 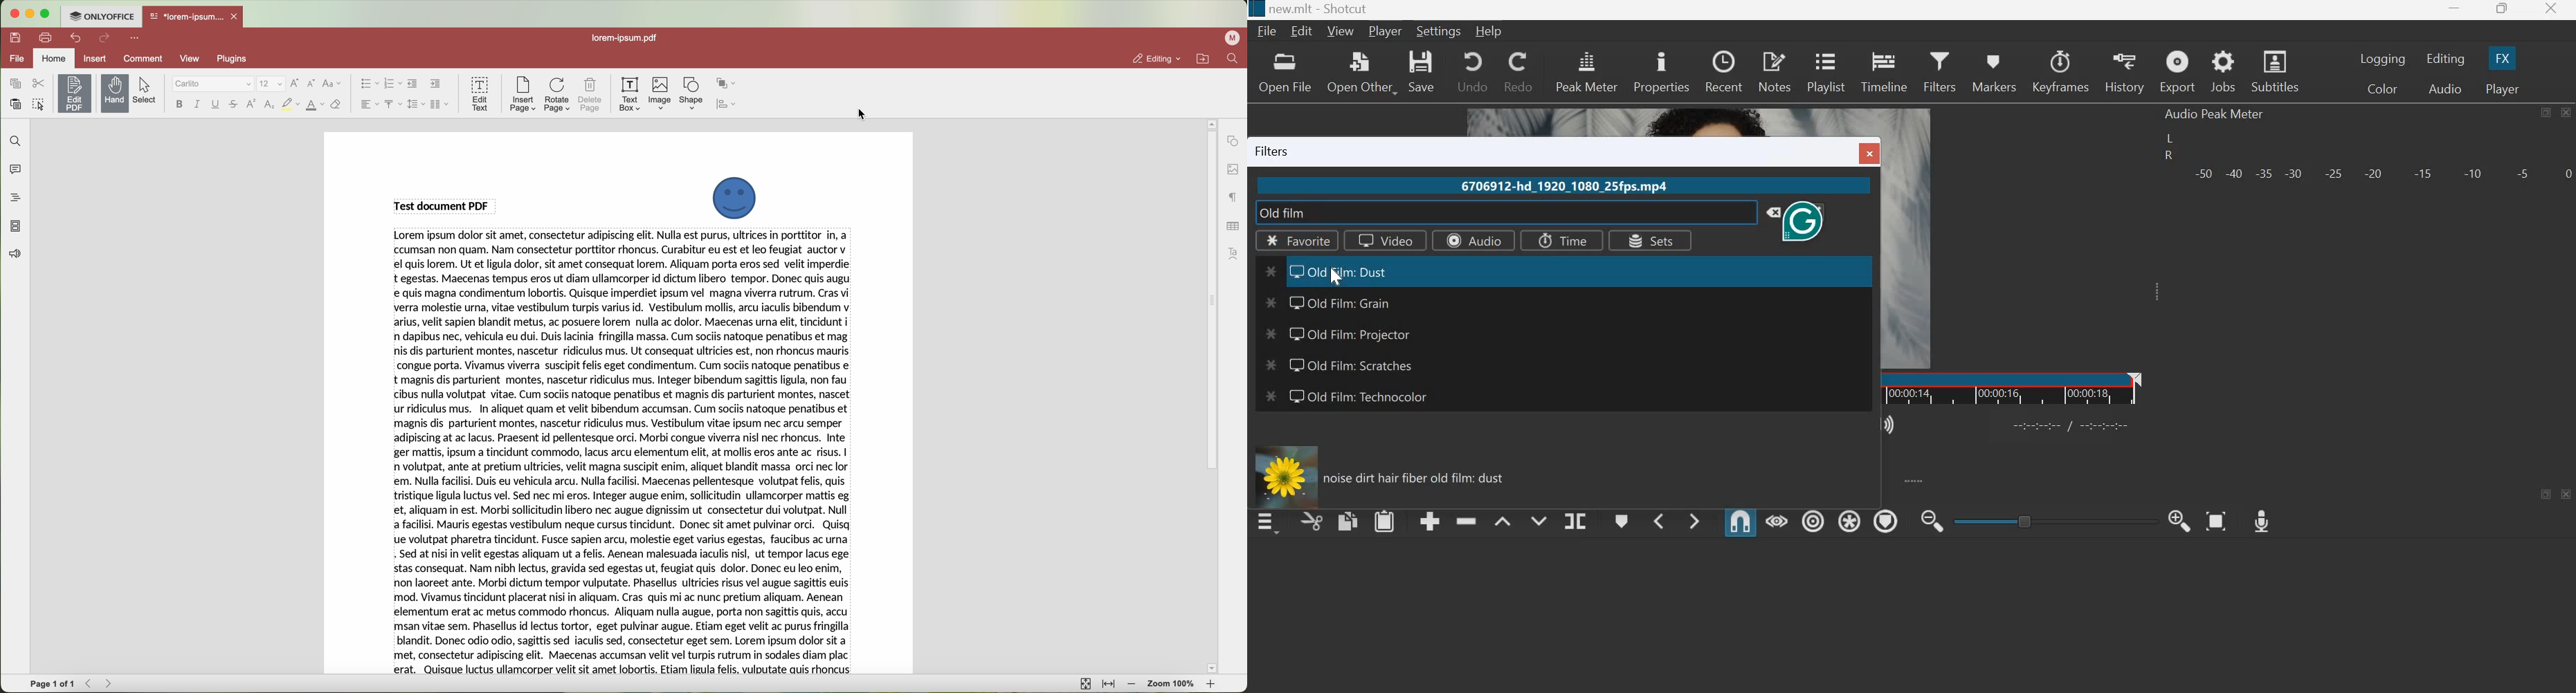 What do you see at coordinates (1348, 520) in the screenshot?
I see `copy` at bounding box center [1348, 520].